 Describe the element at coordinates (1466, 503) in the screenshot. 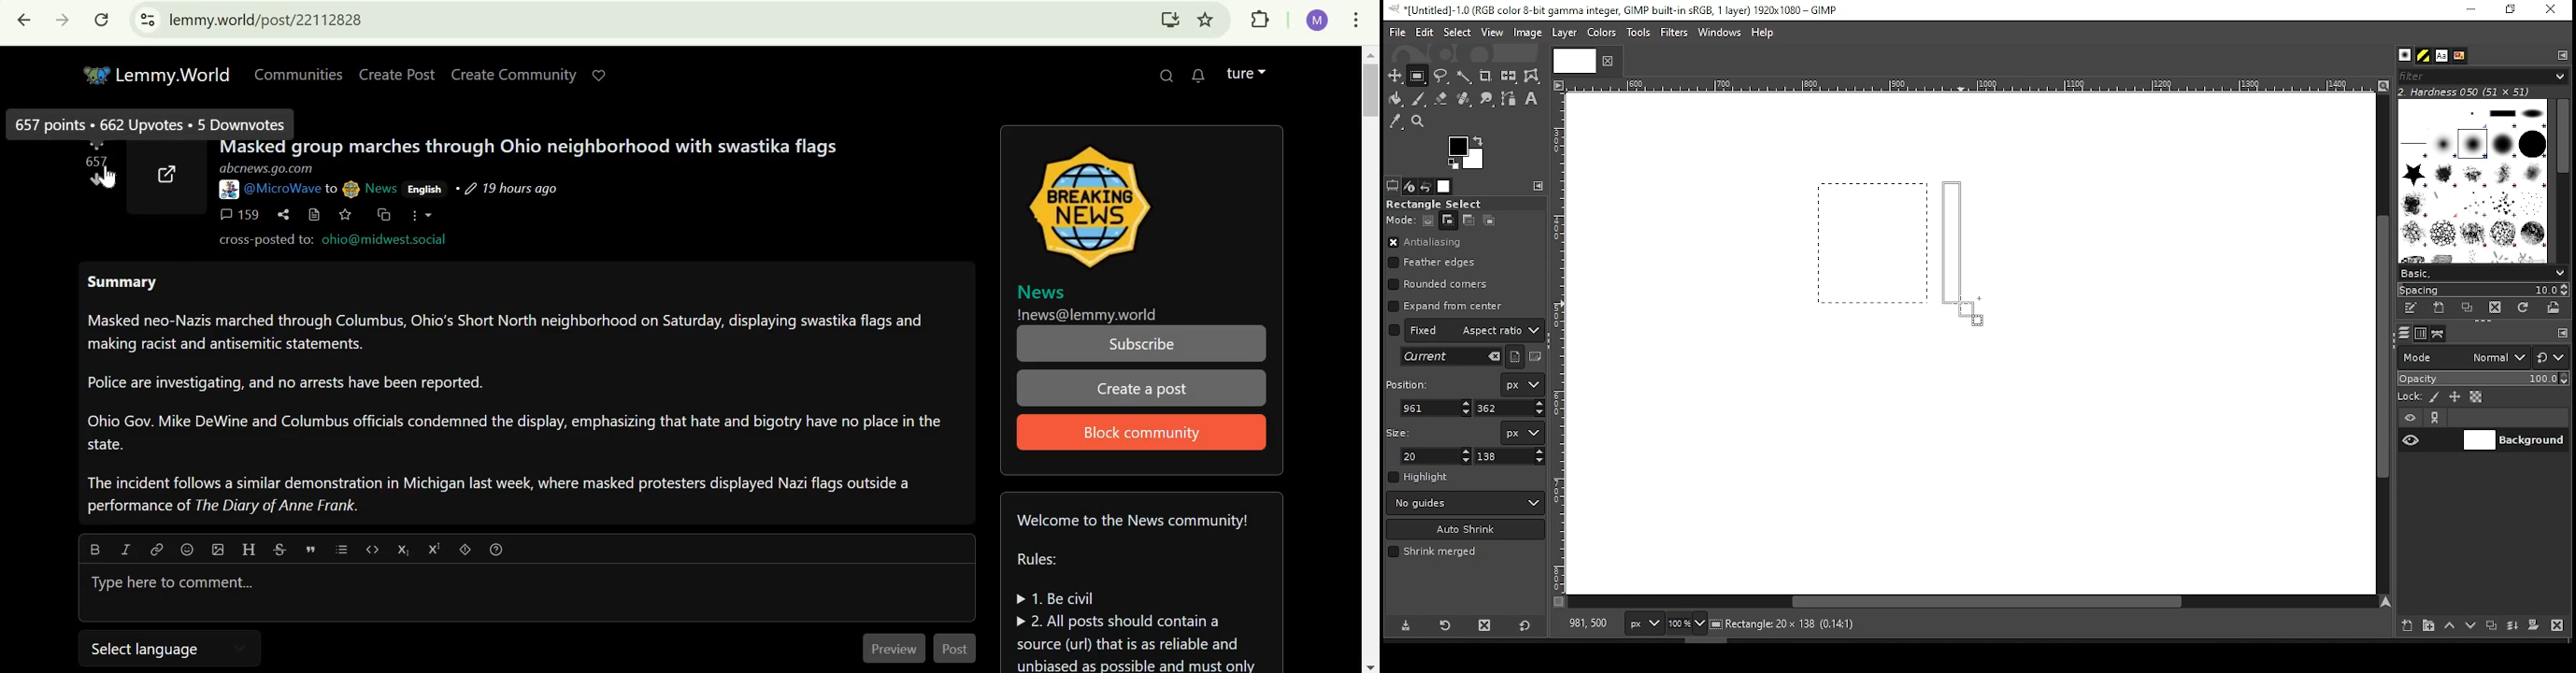

I see `guides` at that location.